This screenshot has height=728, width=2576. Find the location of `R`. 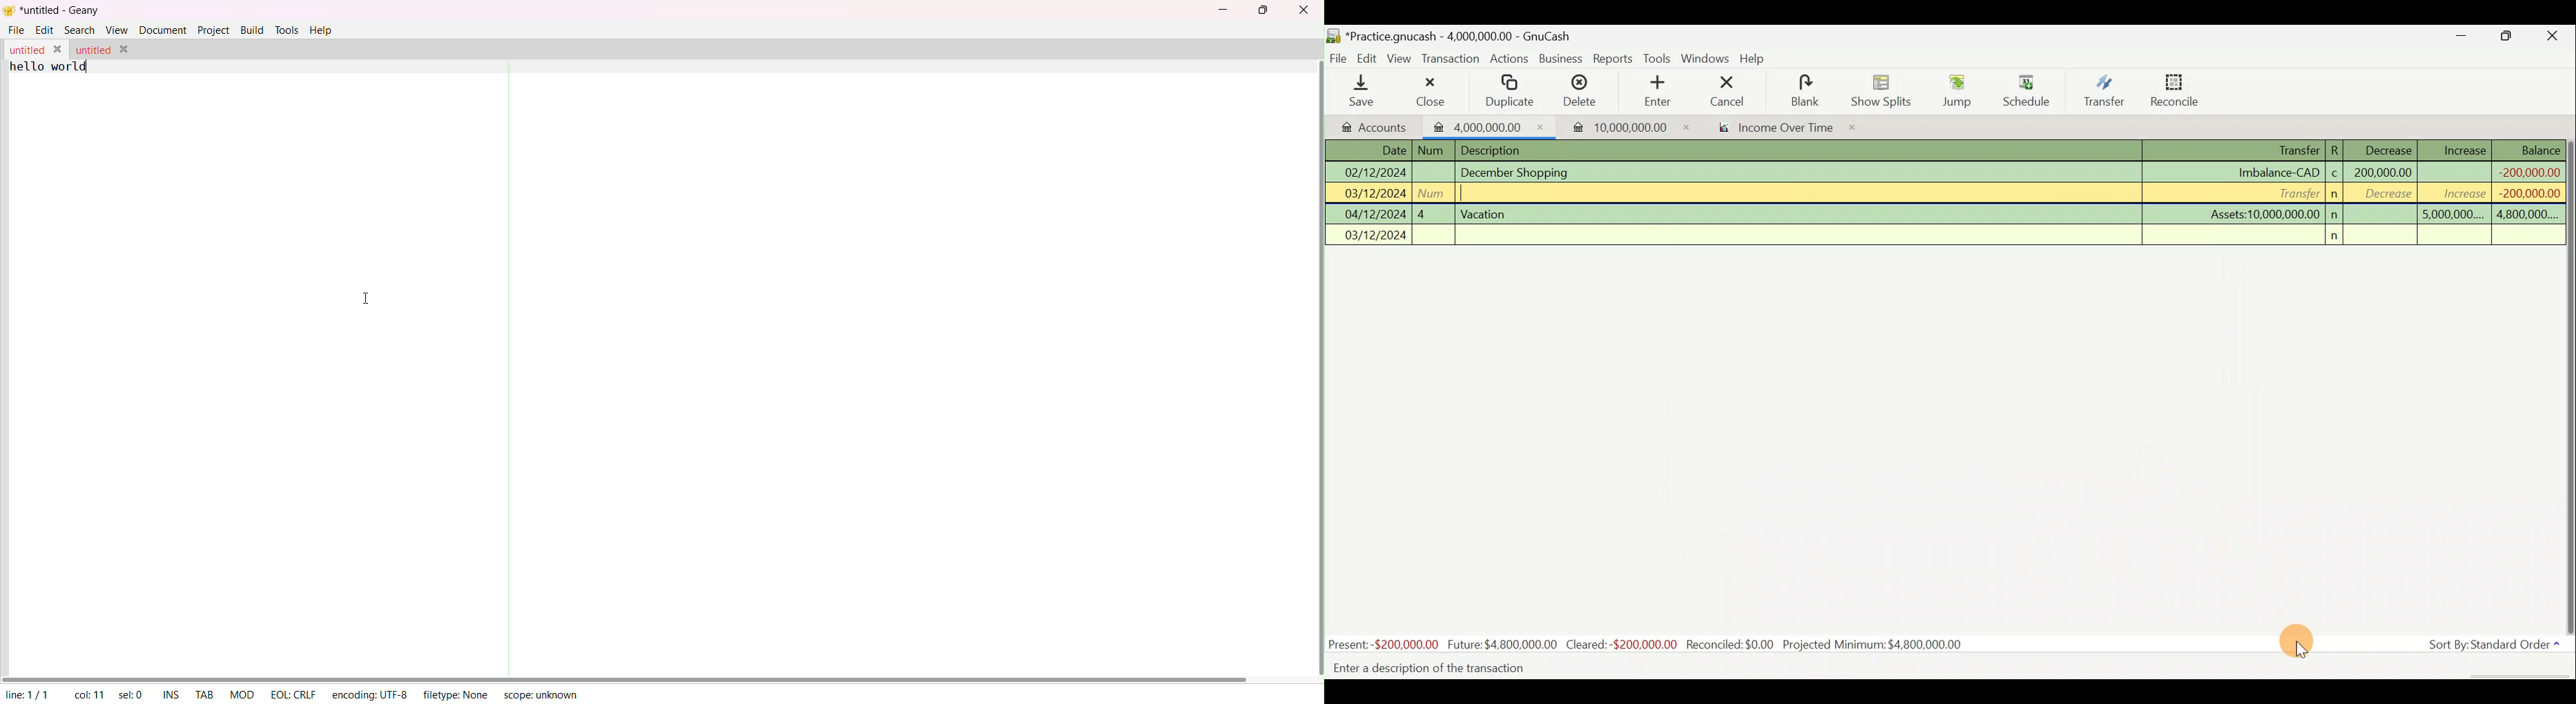

R is located at coordinates (2339, 149).